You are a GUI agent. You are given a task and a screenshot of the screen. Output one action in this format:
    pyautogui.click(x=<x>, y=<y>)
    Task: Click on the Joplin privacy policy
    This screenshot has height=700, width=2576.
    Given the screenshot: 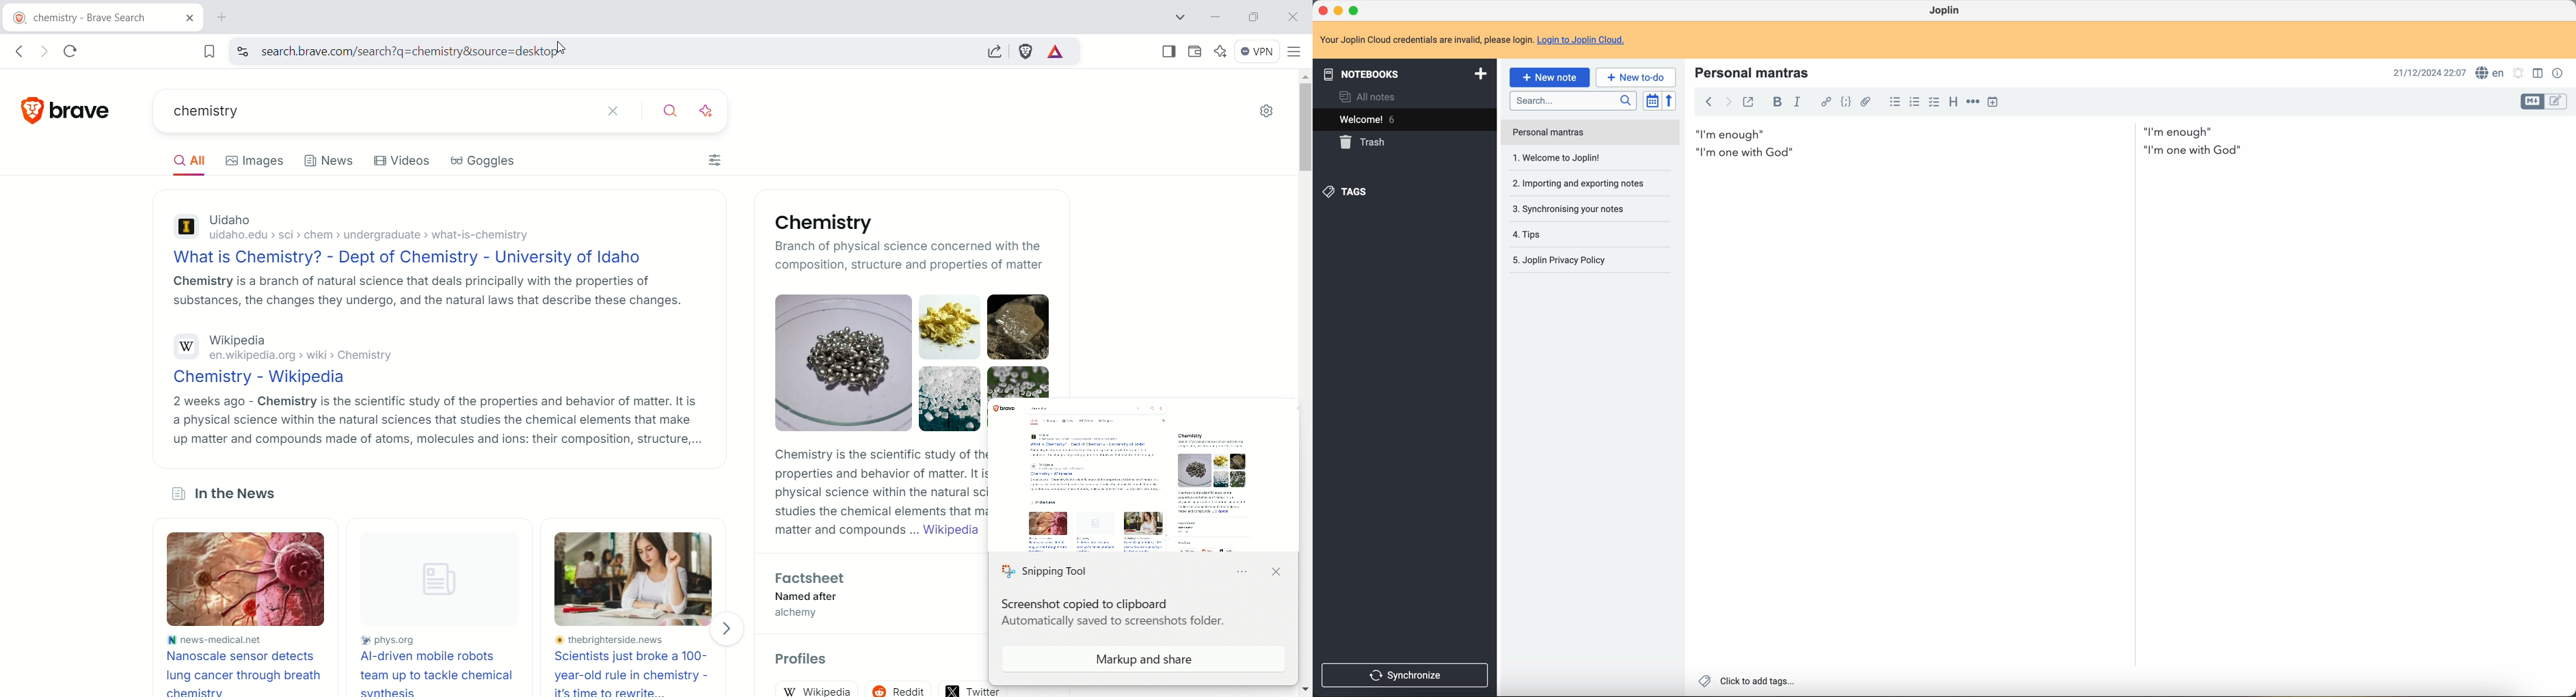 What is the action you would take?
    pyautogui.click(x=1562, y=234)
    